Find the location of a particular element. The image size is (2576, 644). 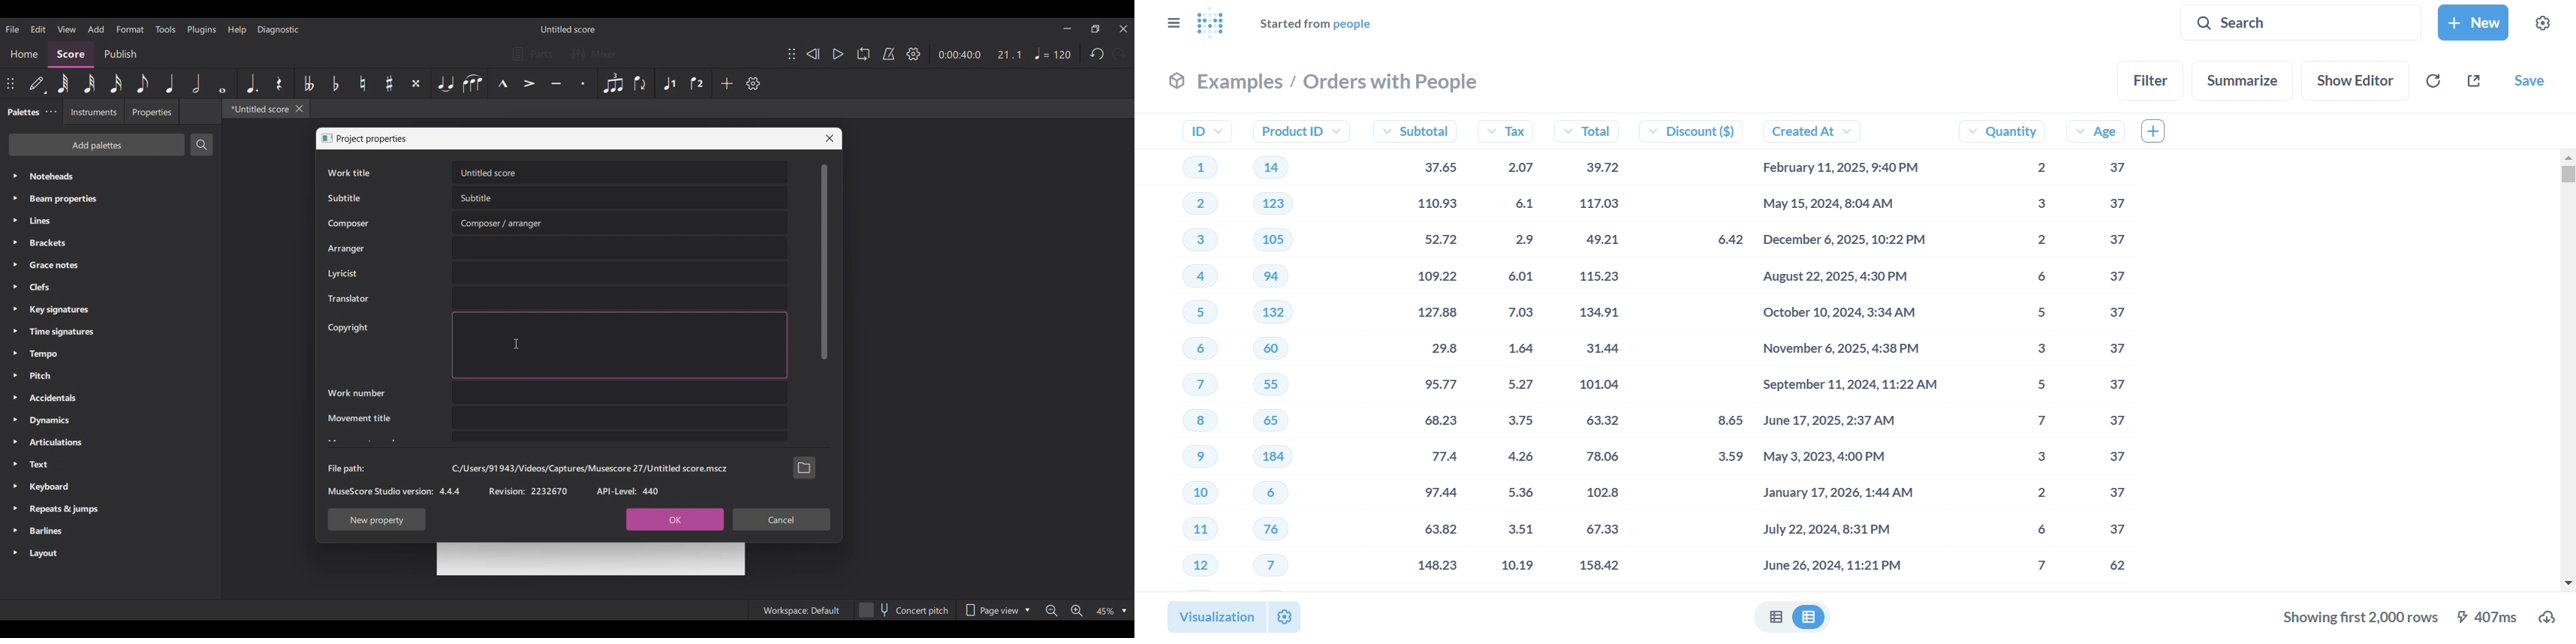

Marcato is located at coordinates (503, 83).